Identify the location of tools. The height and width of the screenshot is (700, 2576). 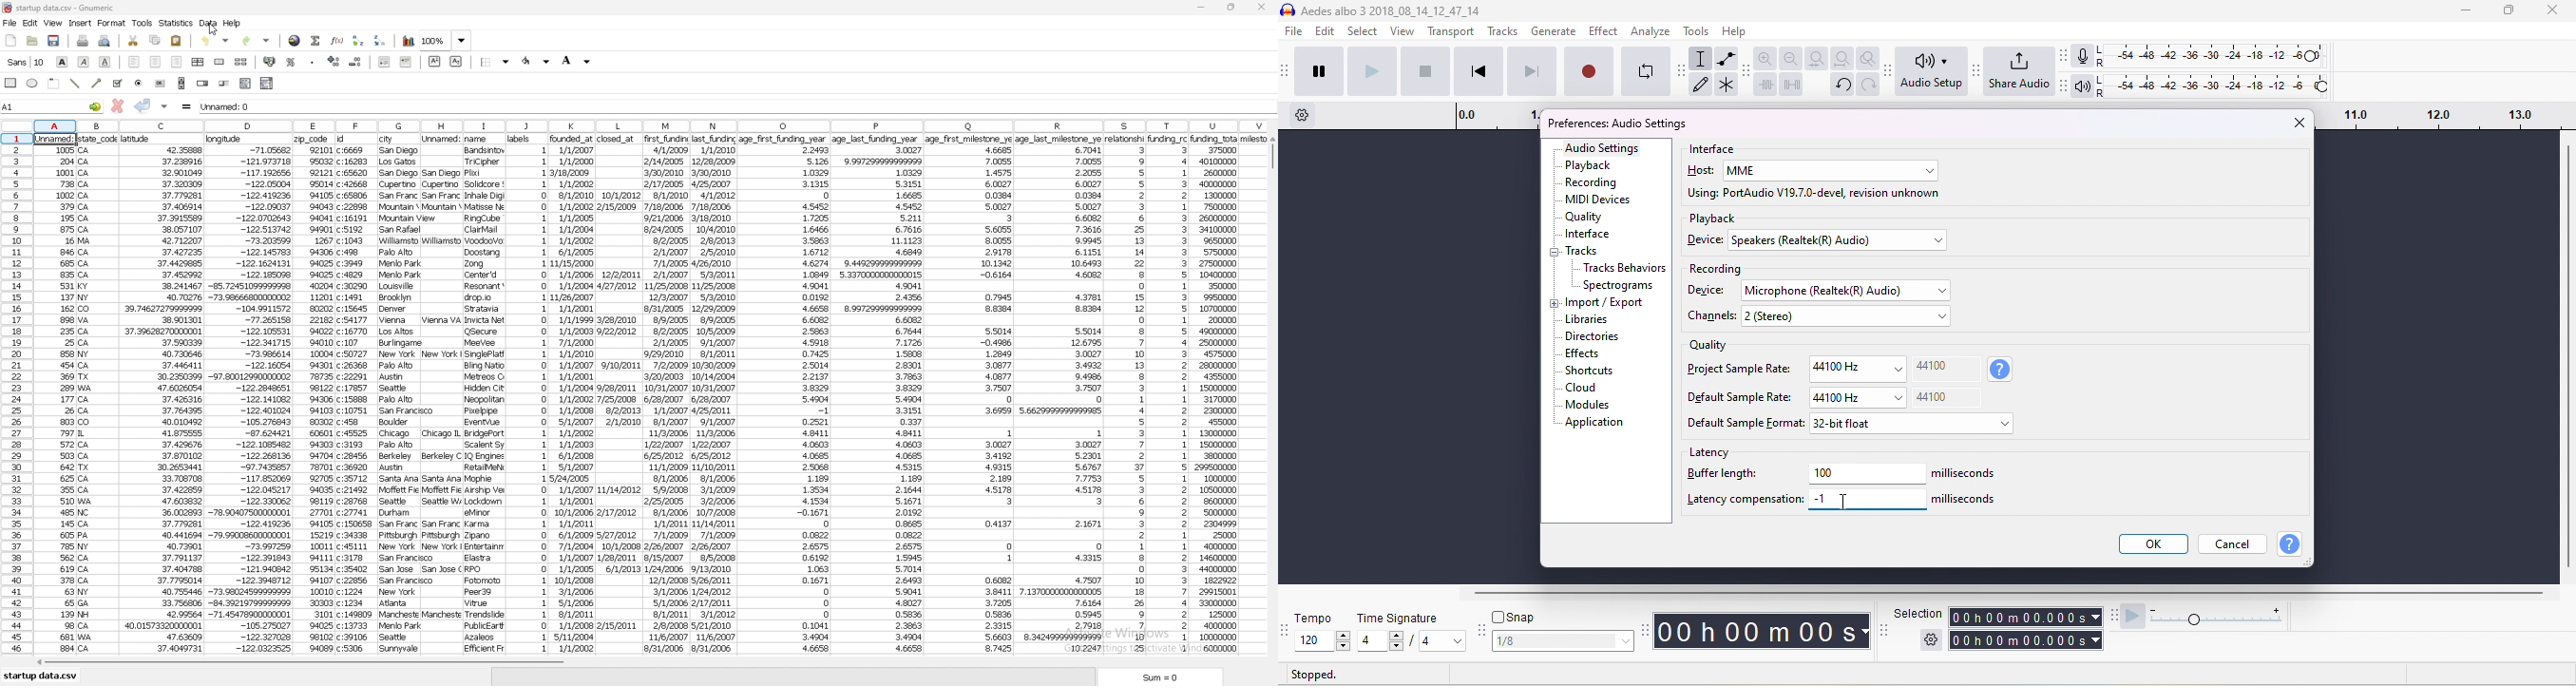
(143, 23).